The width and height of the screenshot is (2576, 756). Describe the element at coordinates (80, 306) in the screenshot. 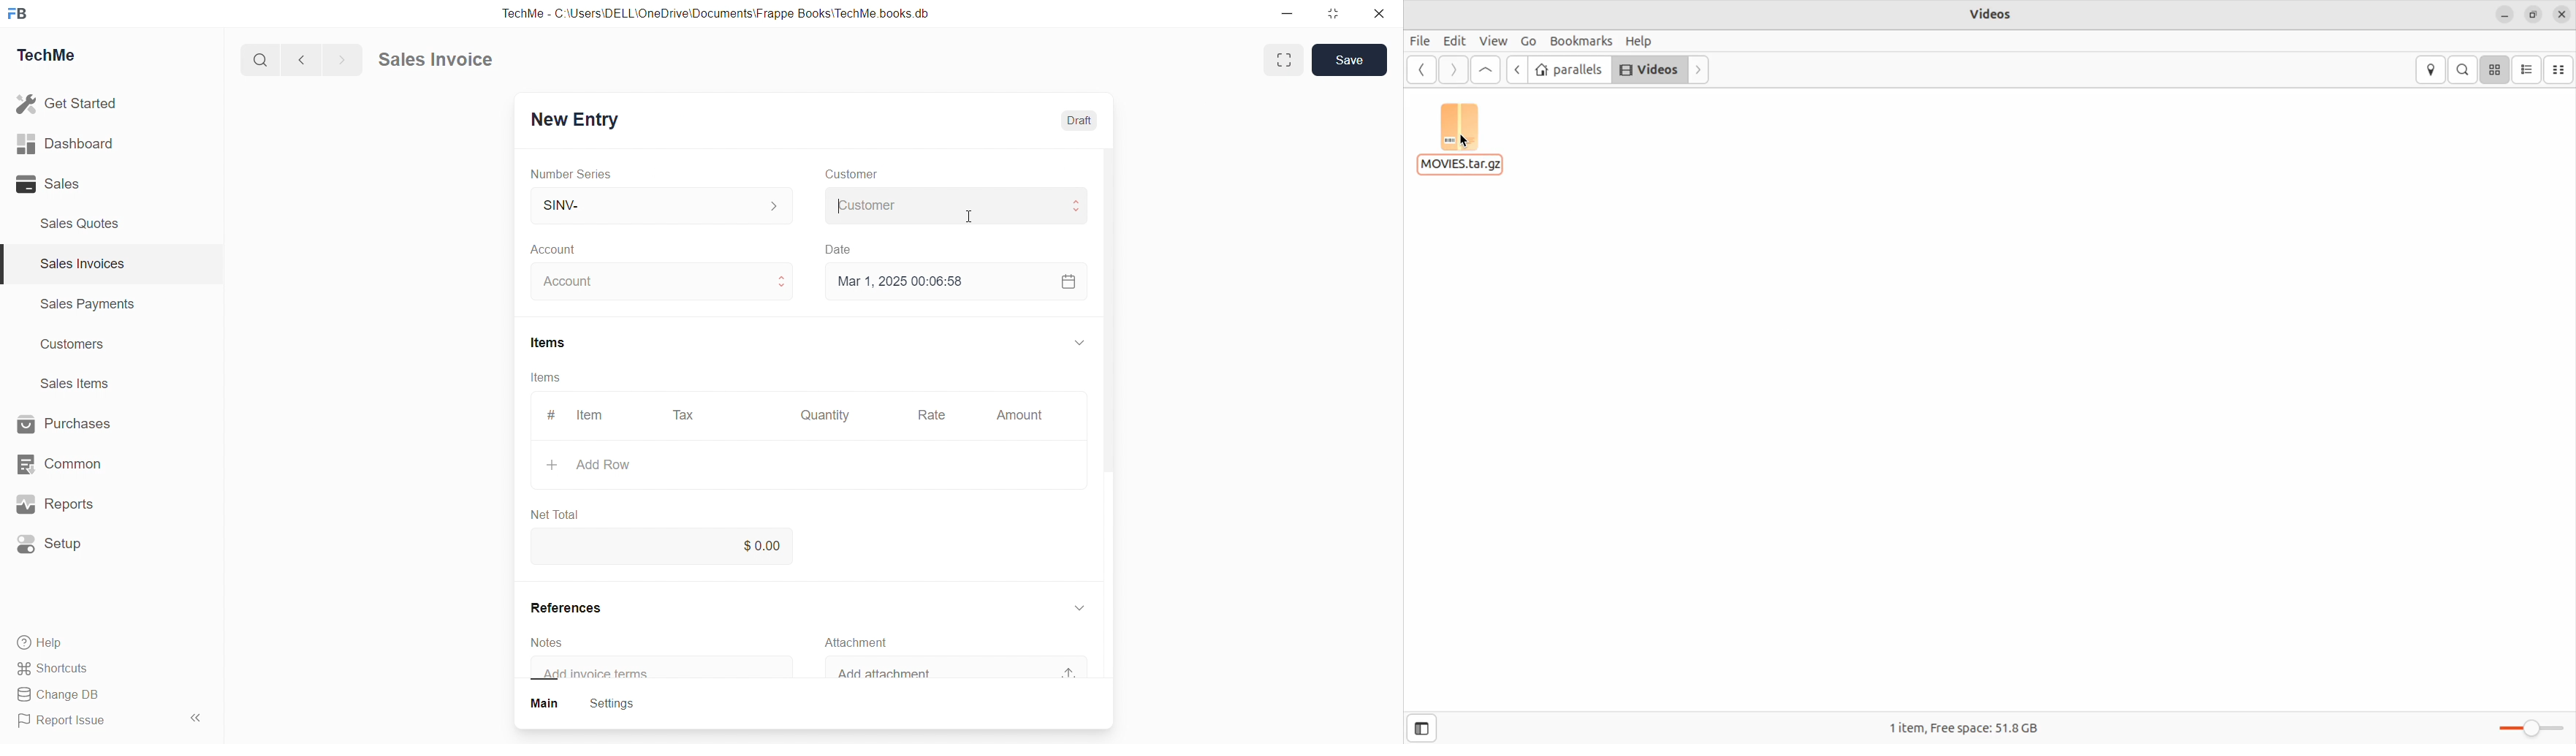

I see `Sales Payments` at that location.